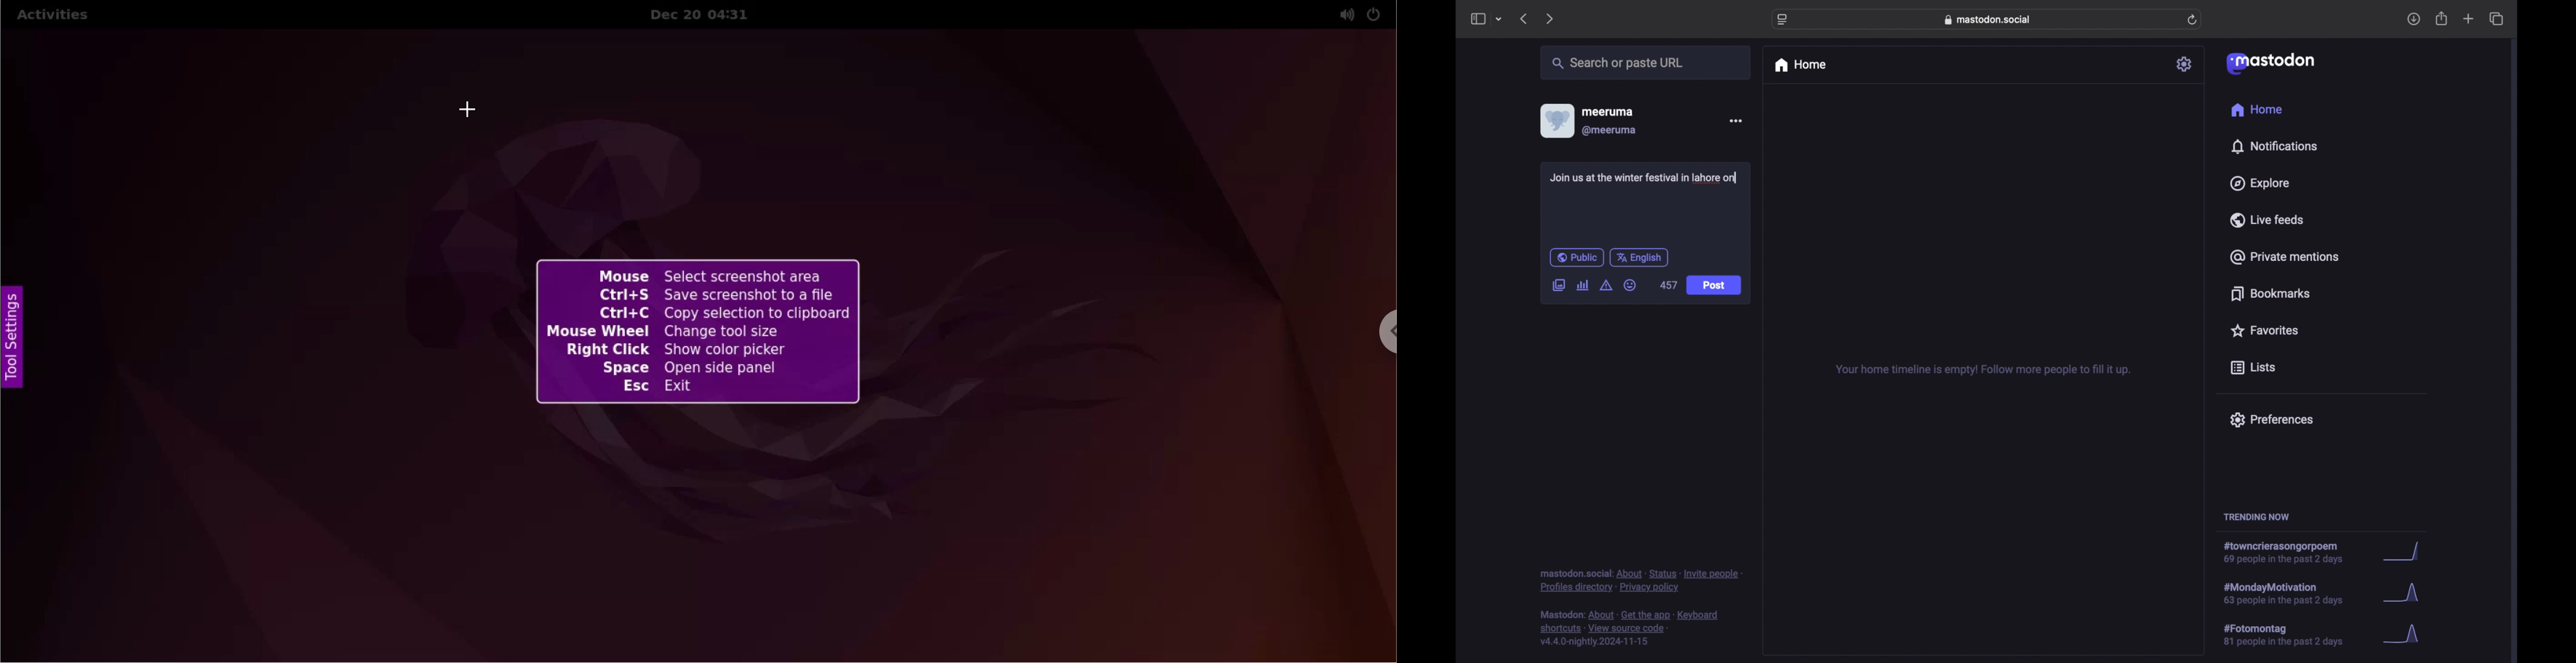  What do you see at coordinates (1631, 629) in the screenshot?
I see `footnote` at bounding box center [1631, 629].